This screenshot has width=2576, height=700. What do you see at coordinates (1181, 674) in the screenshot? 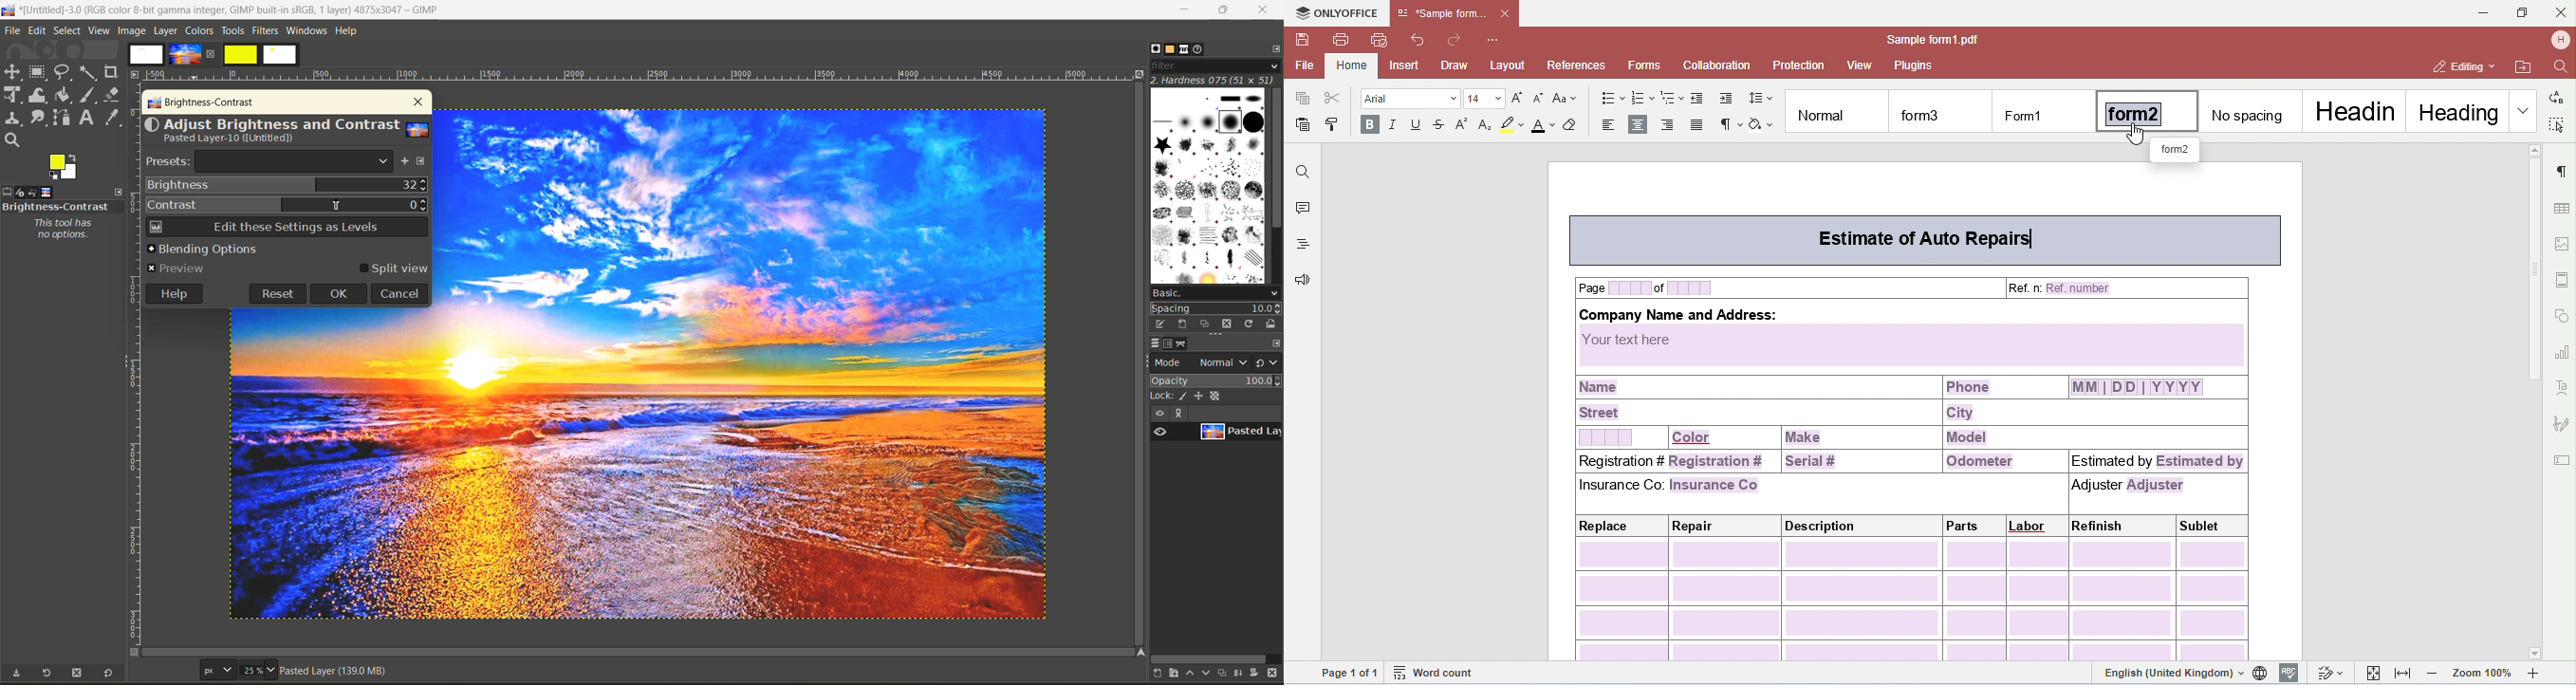
I see `create a new layer group` at bounding box center [1181, 674].